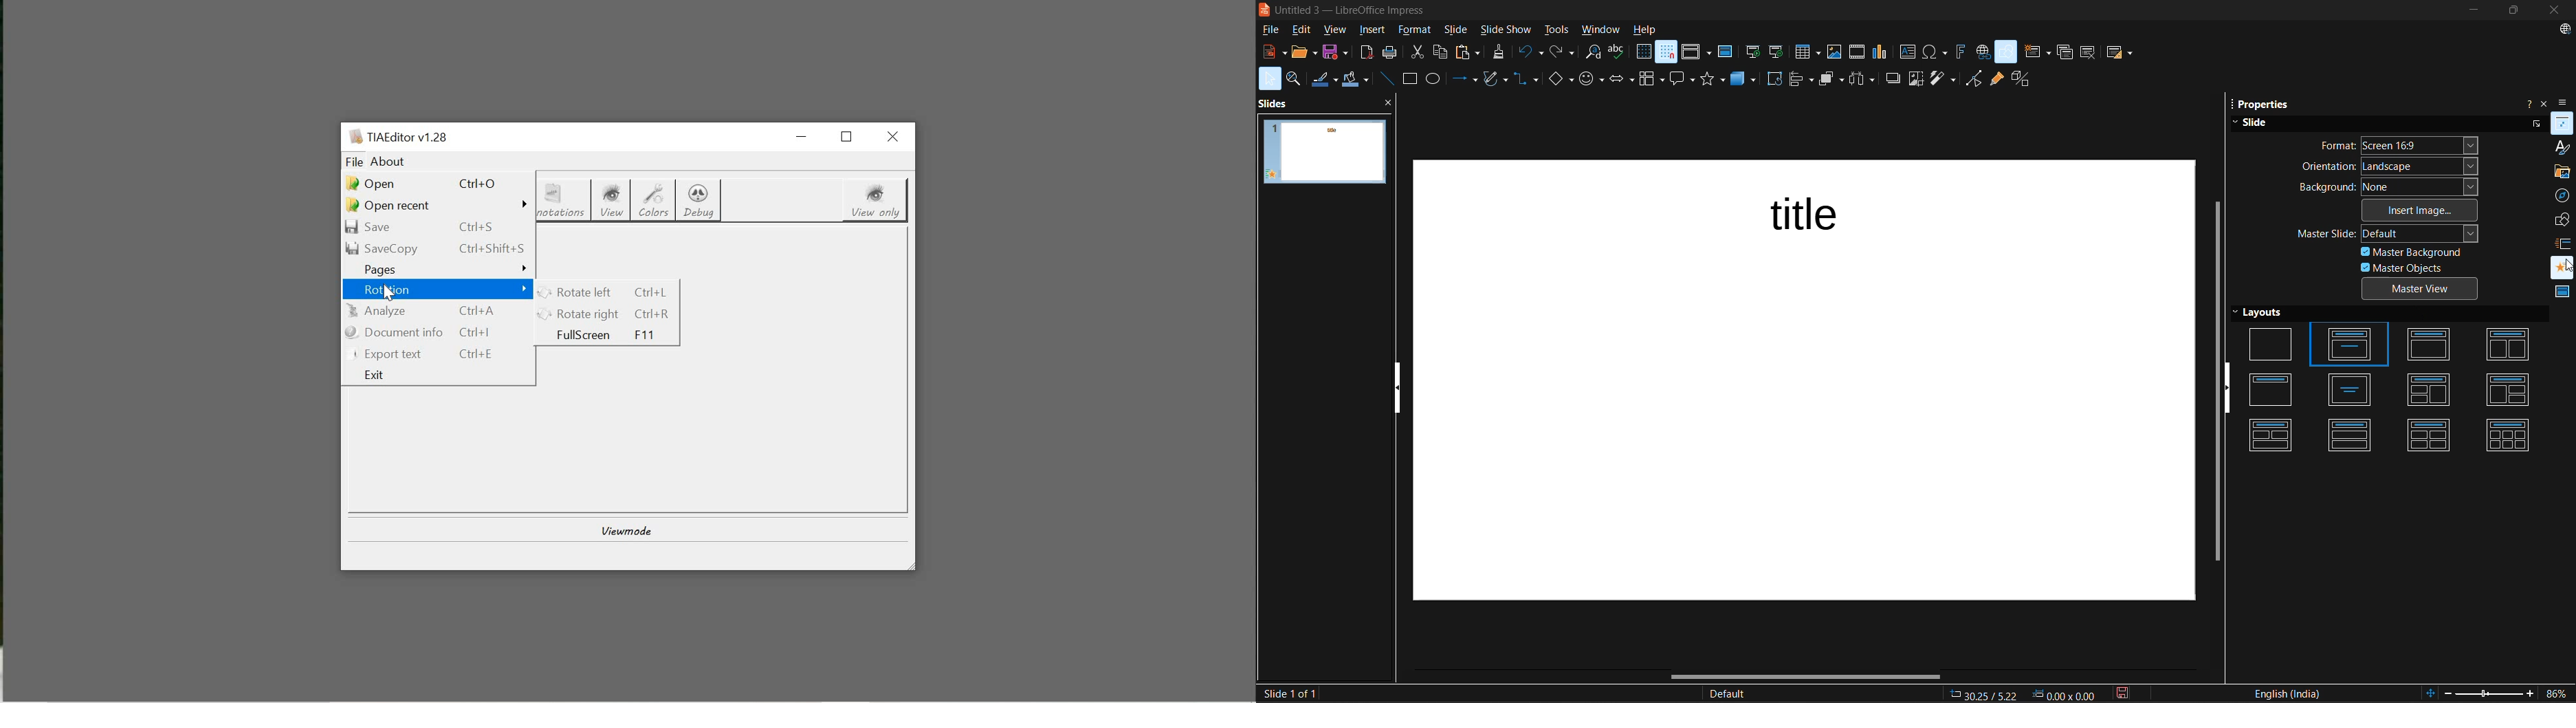 This screenshot has width=2576, height=728. What do you see at coordinates (1602, 31) in the screenshot?
I see `window` at bounding box center [1602, 31].